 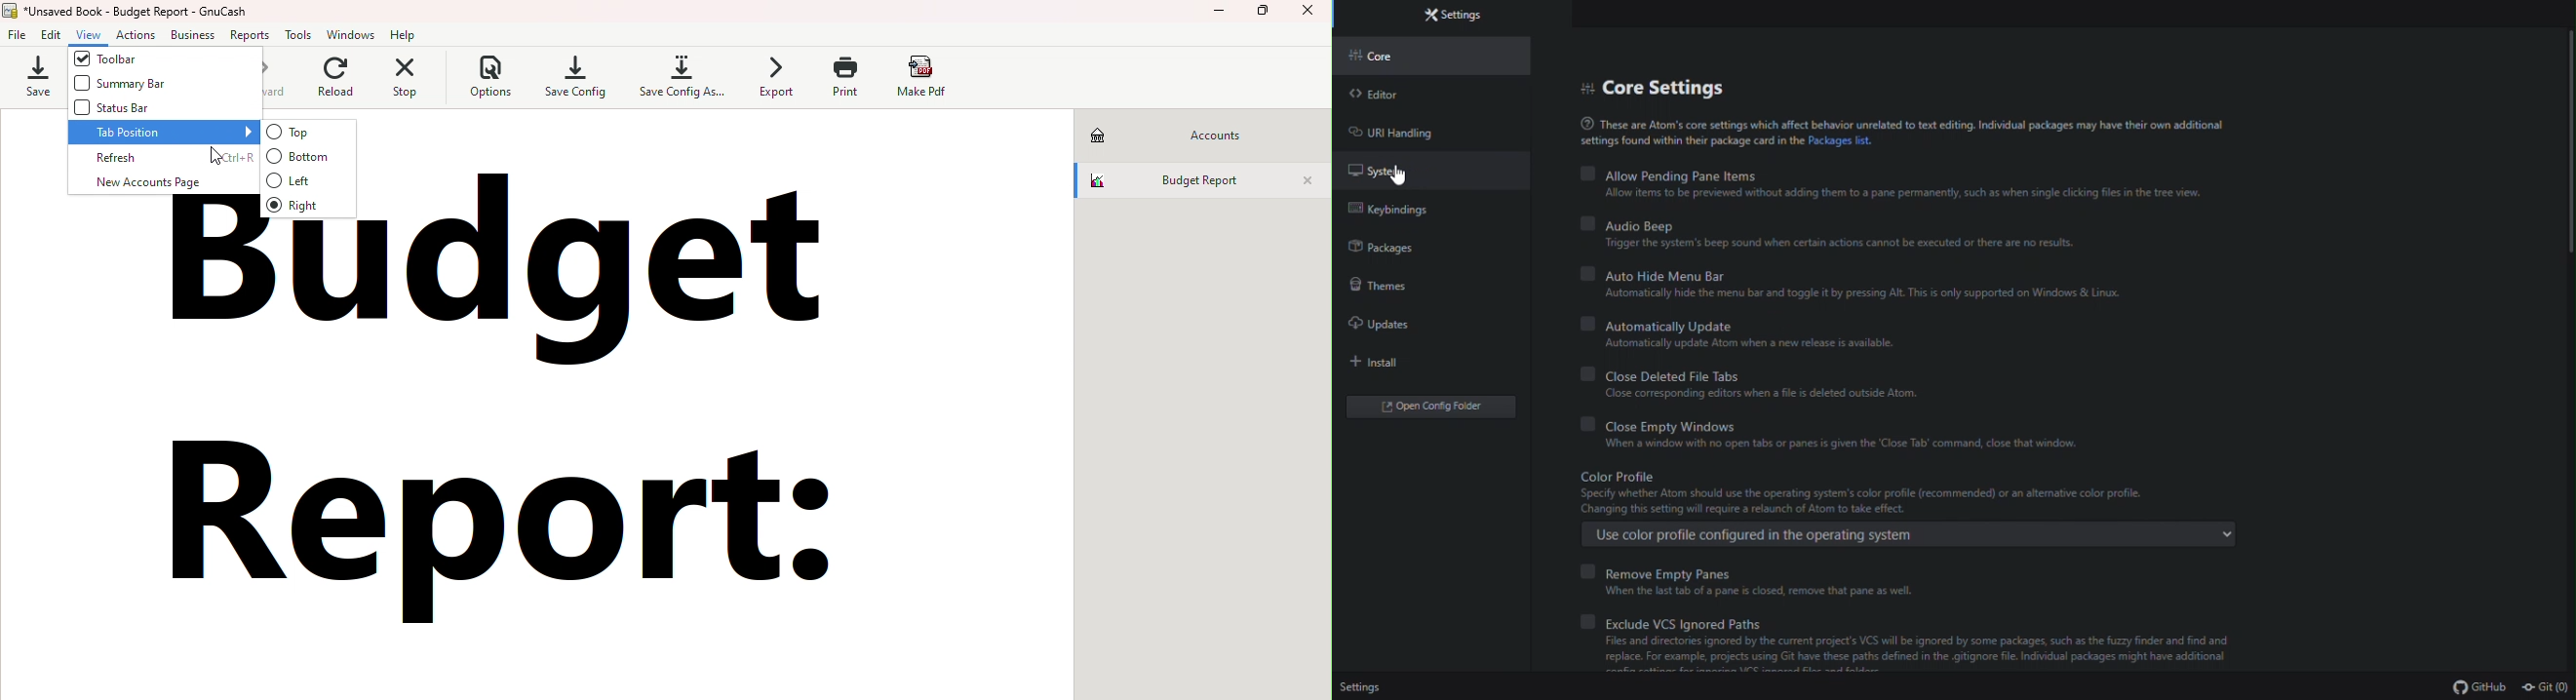 I want to click on Core, so click(x=1393, y=56).